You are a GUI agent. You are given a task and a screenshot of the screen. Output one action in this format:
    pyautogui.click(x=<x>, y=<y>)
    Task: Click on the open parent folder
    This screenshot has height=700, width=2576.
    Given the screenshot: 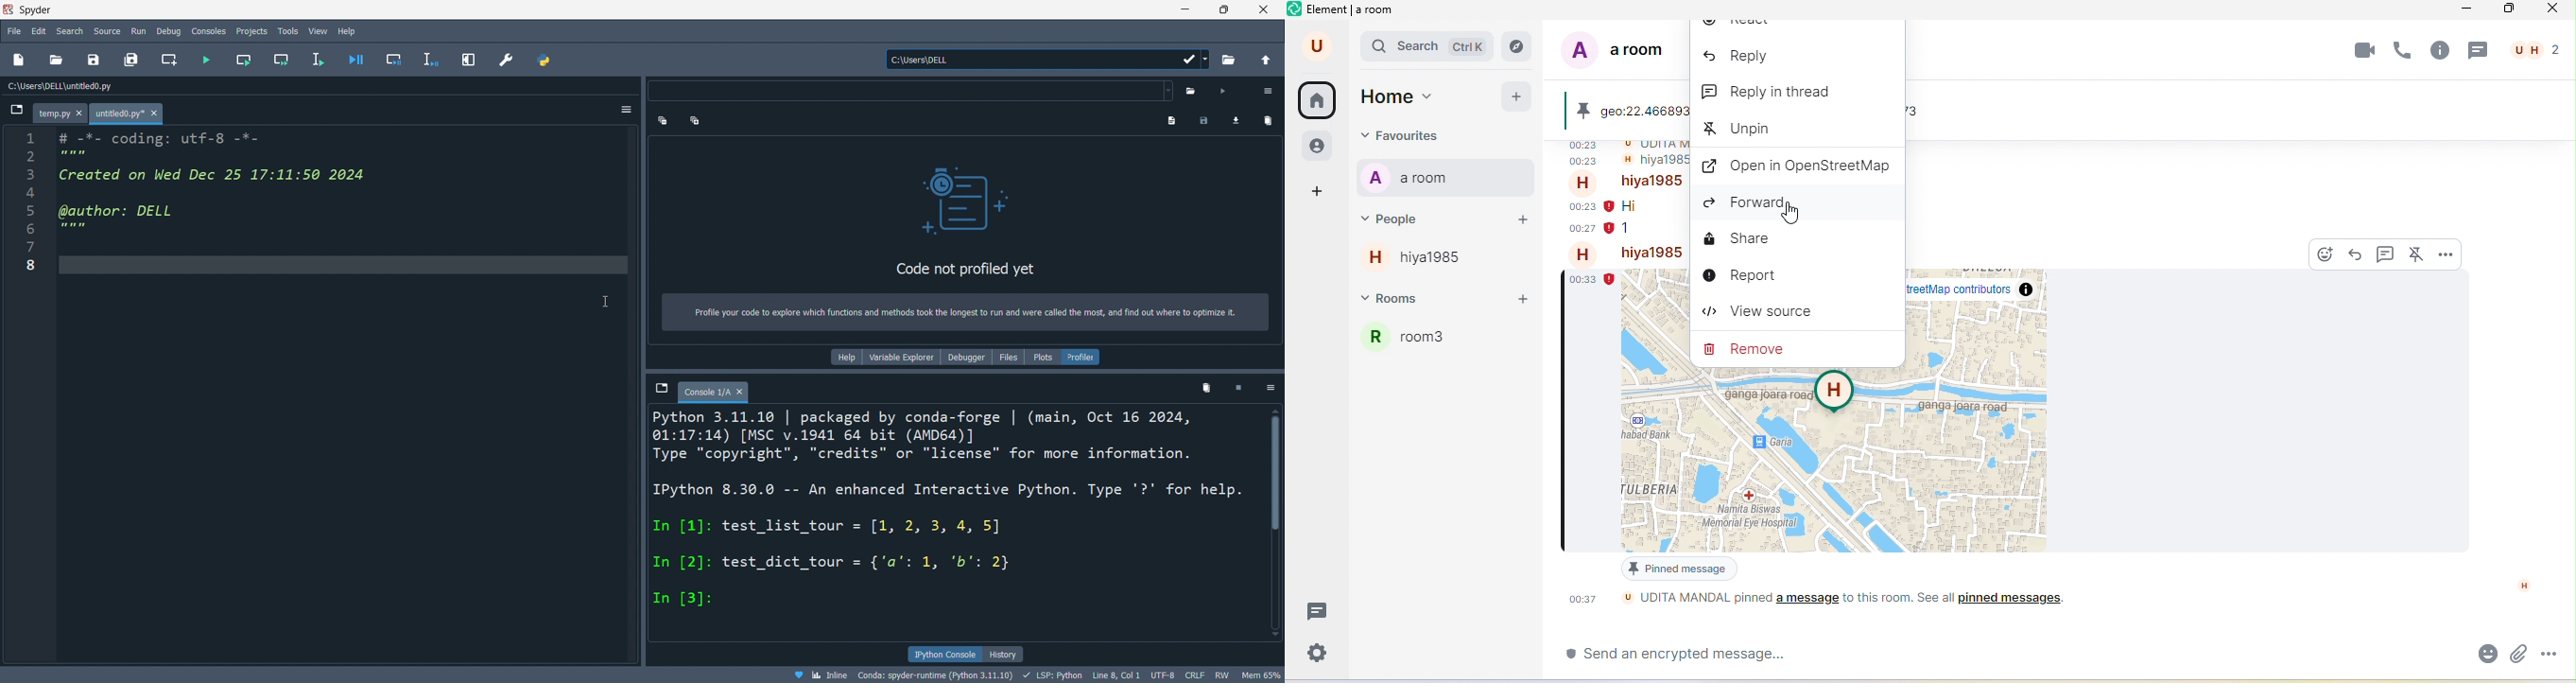 What is the action you would take?
    pyautogui.click(x=1265, y=58)
    